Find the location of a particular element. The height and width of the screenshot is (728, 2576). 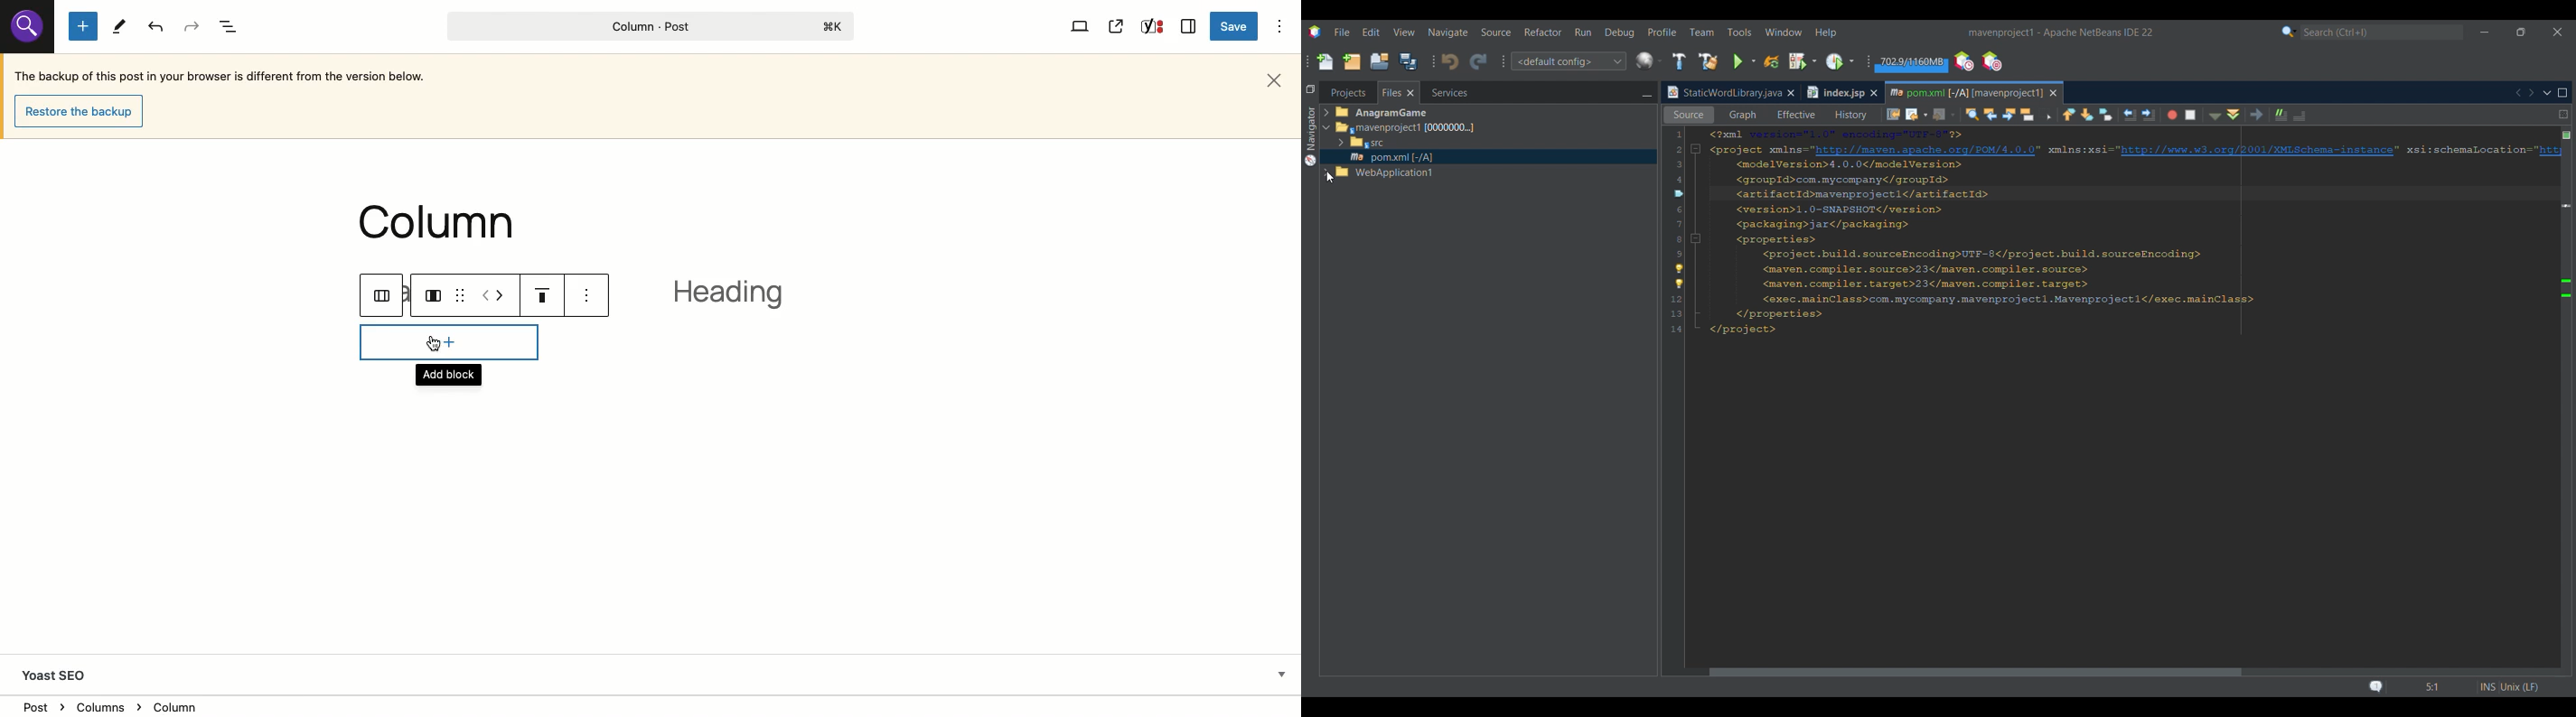

Document overview is located at coordinates (231, 28).